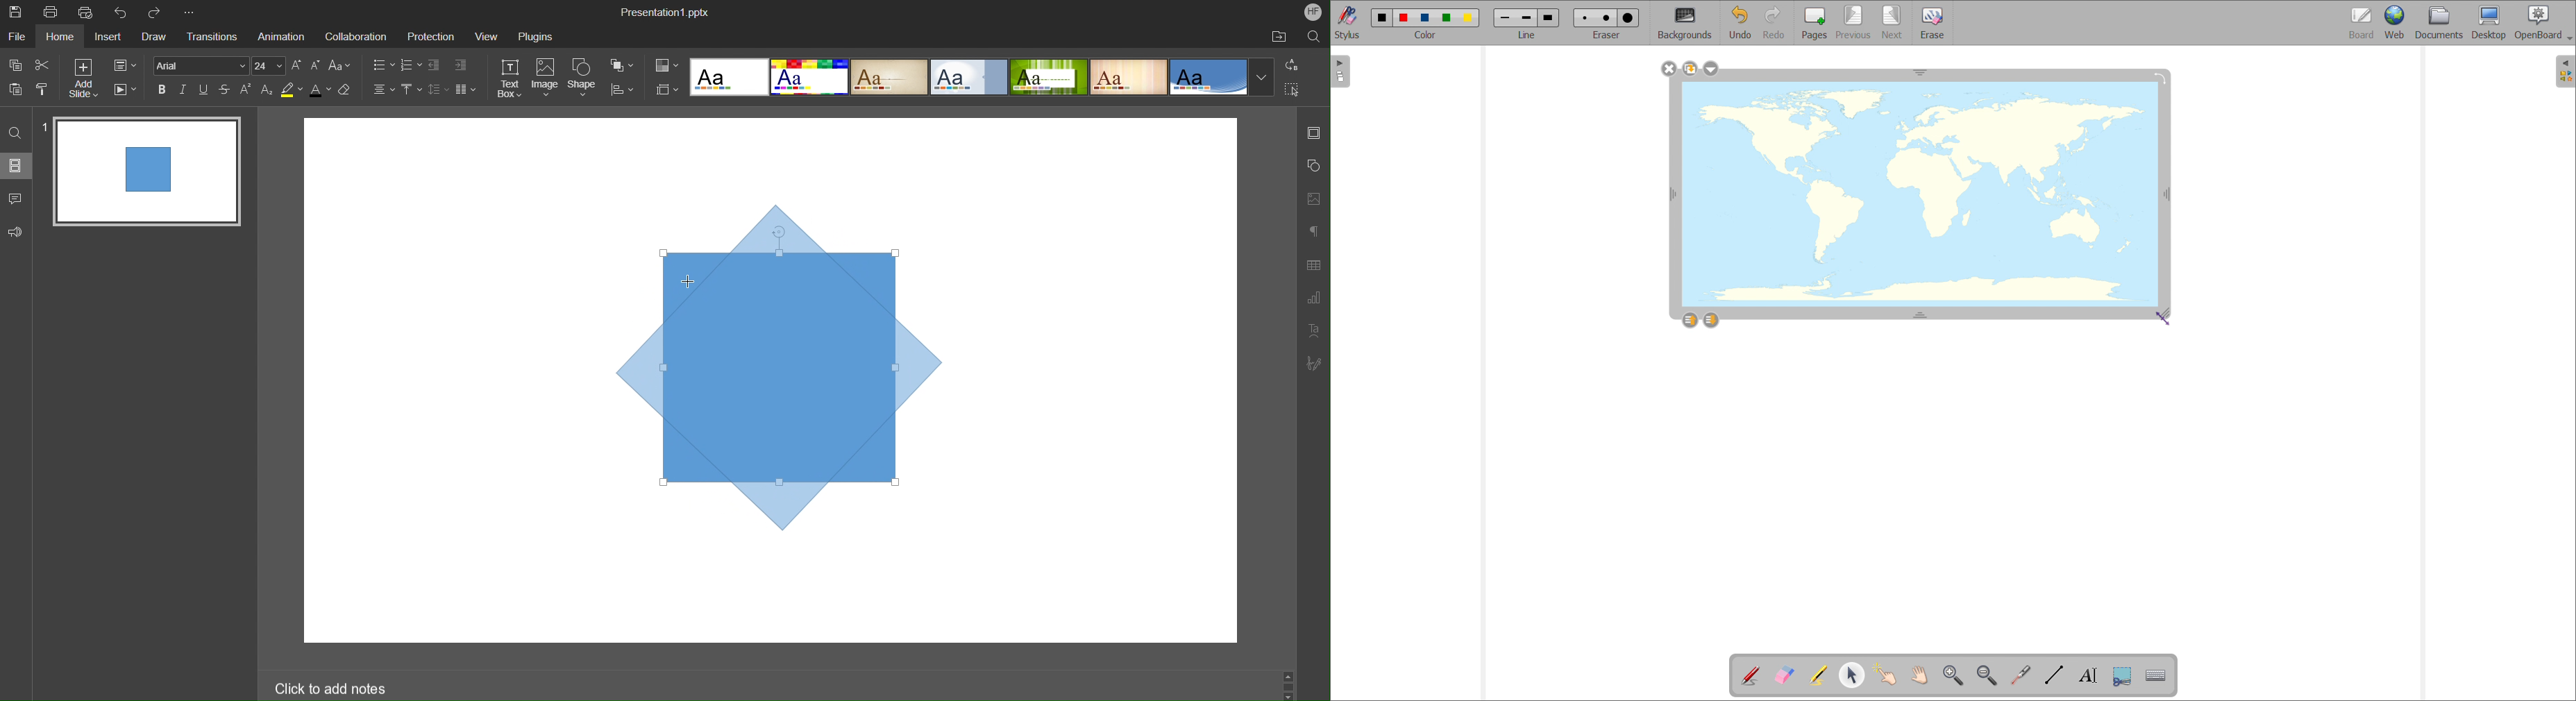  Describe the element at coordinates (292, 90) in the screenshot. I see `Highlight` at that location.